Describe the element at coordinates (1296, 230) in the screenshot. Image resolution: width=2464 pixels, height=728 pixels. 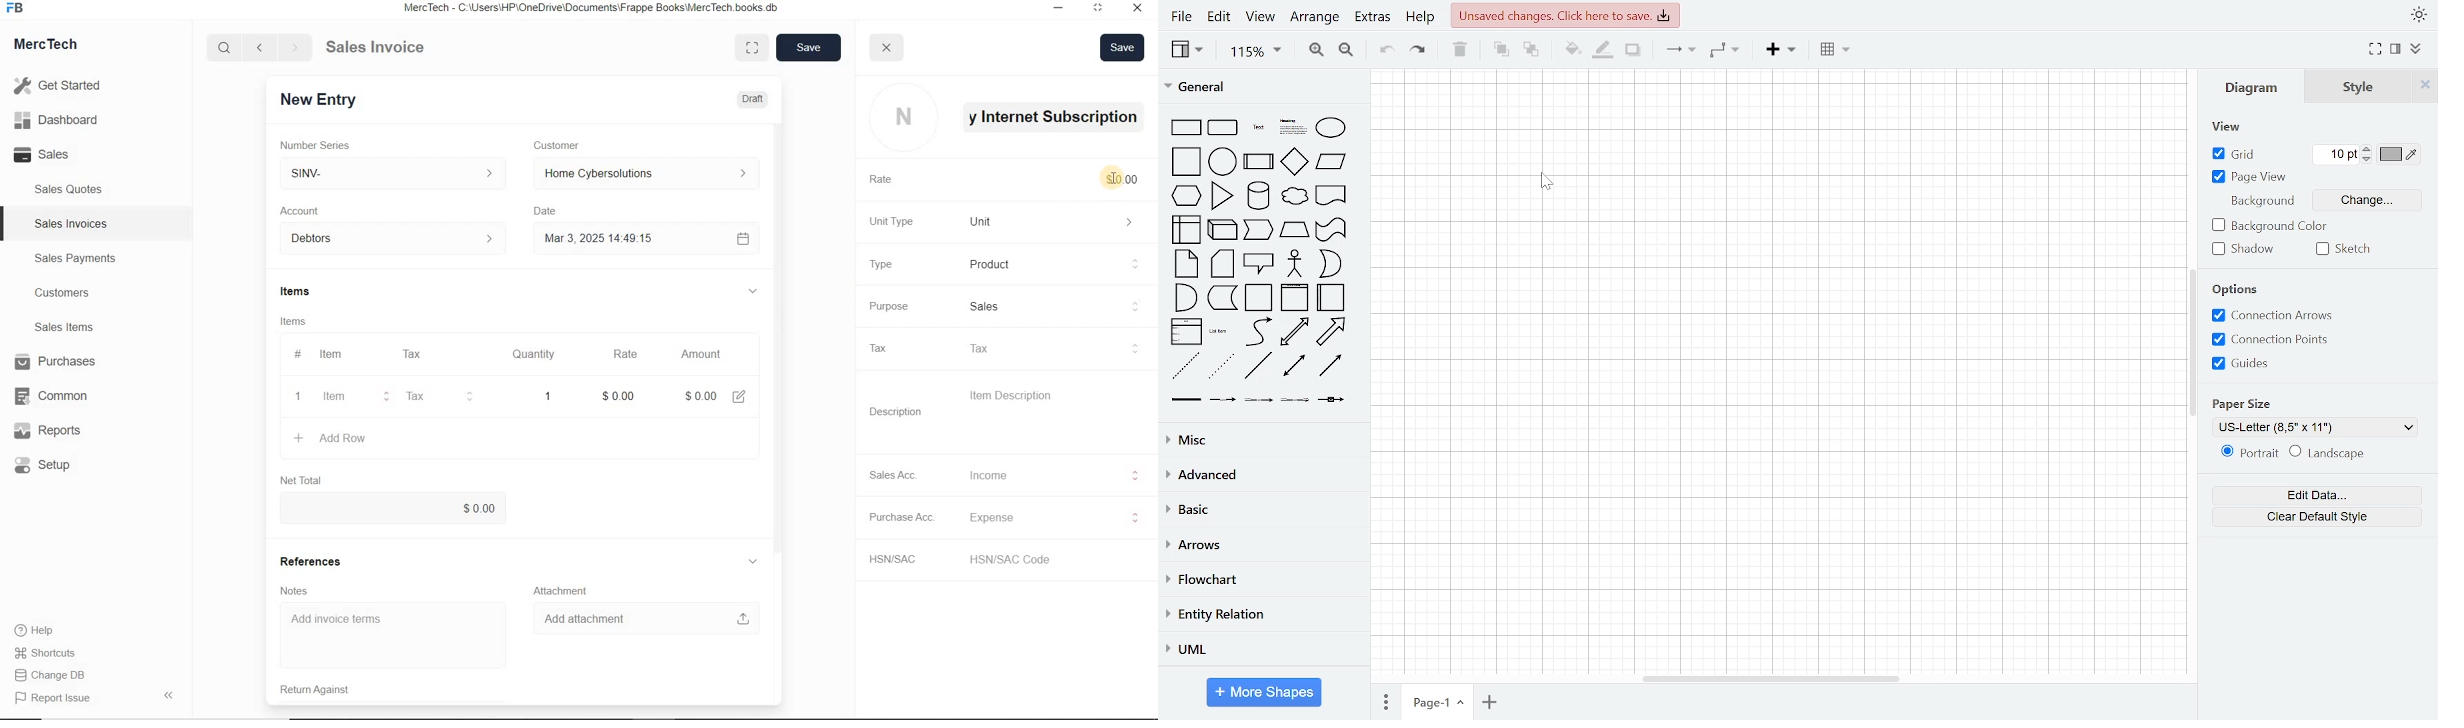
I see `trapezoid` at that location.